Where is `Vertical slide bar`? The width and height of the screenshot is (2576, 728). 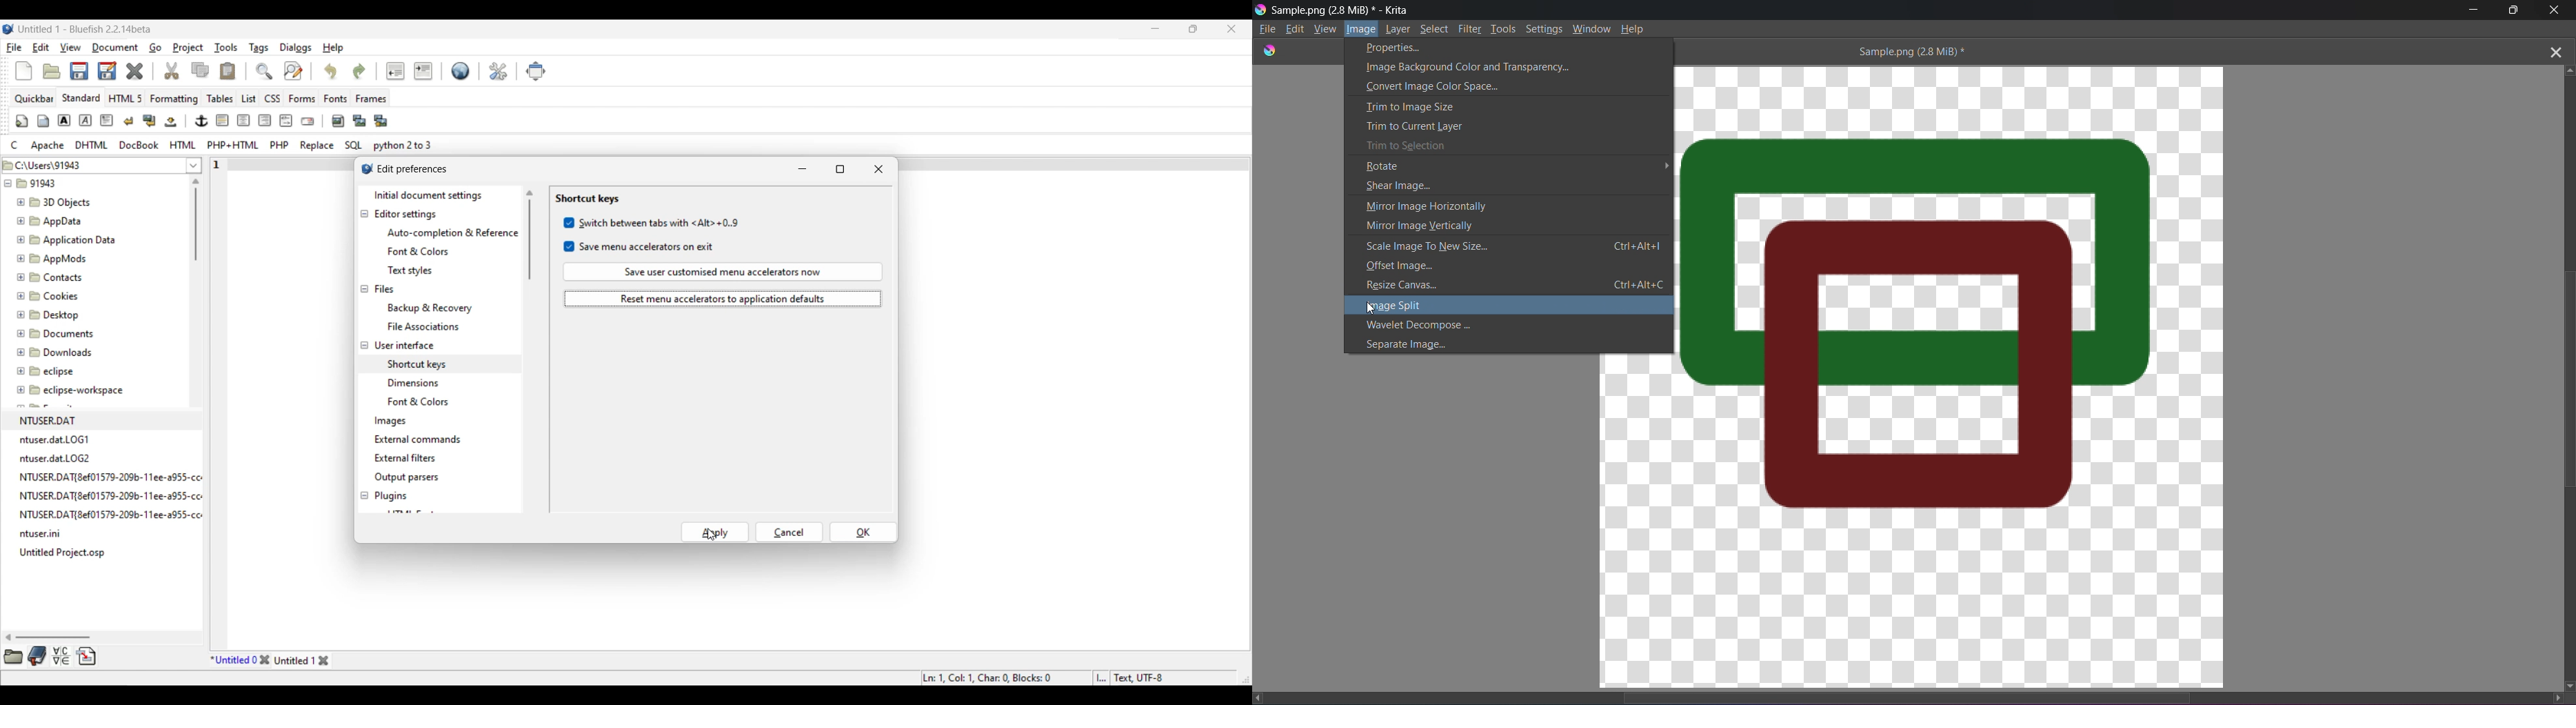
Vertical slide bar is located at coordinates (530, 235).